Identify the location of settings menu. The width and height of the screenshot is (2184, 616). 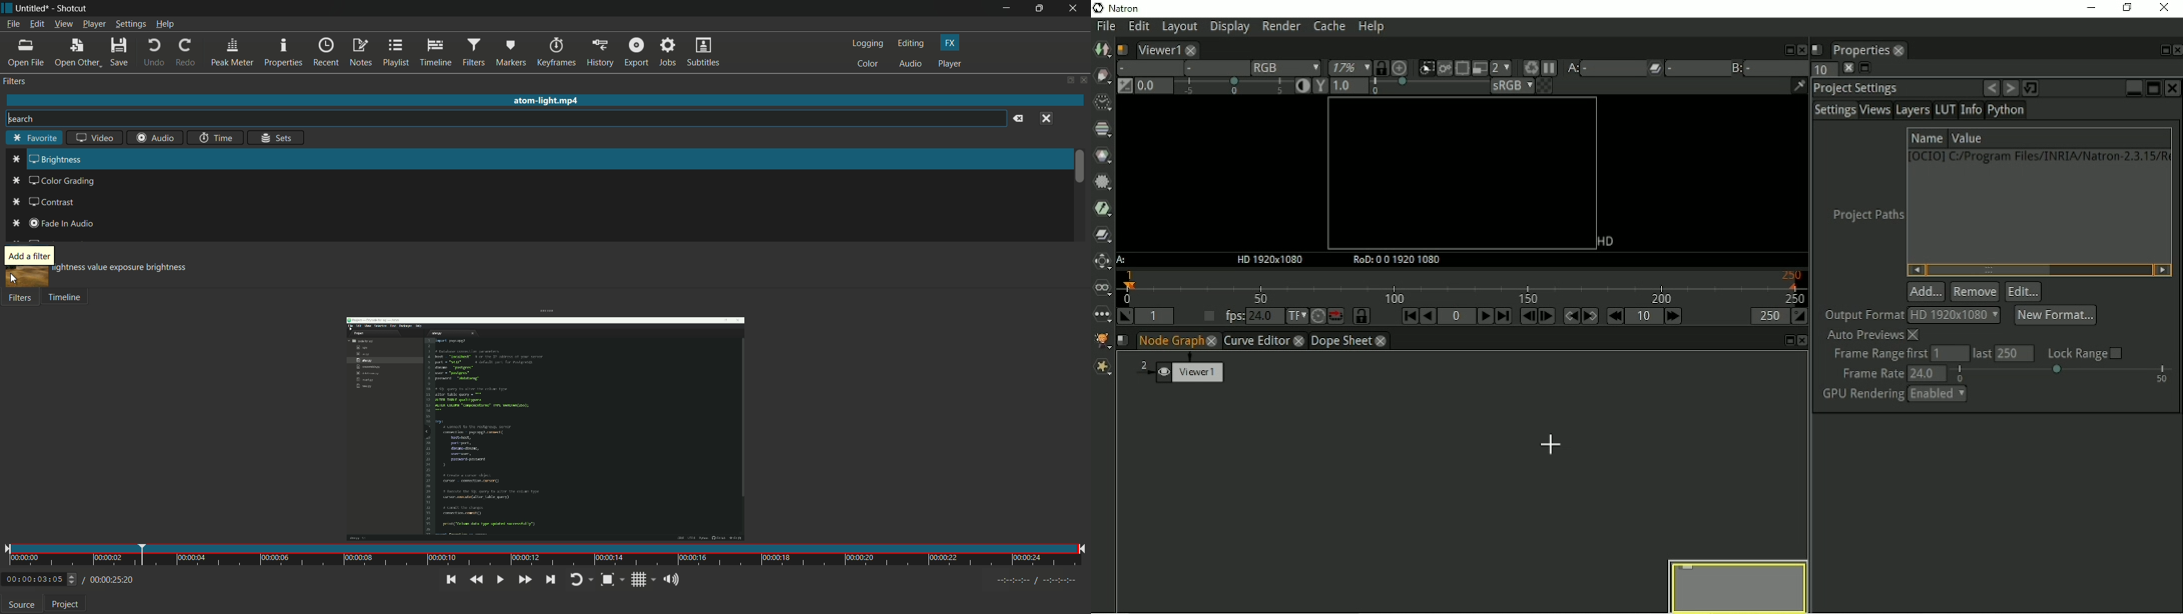
(131, 24).